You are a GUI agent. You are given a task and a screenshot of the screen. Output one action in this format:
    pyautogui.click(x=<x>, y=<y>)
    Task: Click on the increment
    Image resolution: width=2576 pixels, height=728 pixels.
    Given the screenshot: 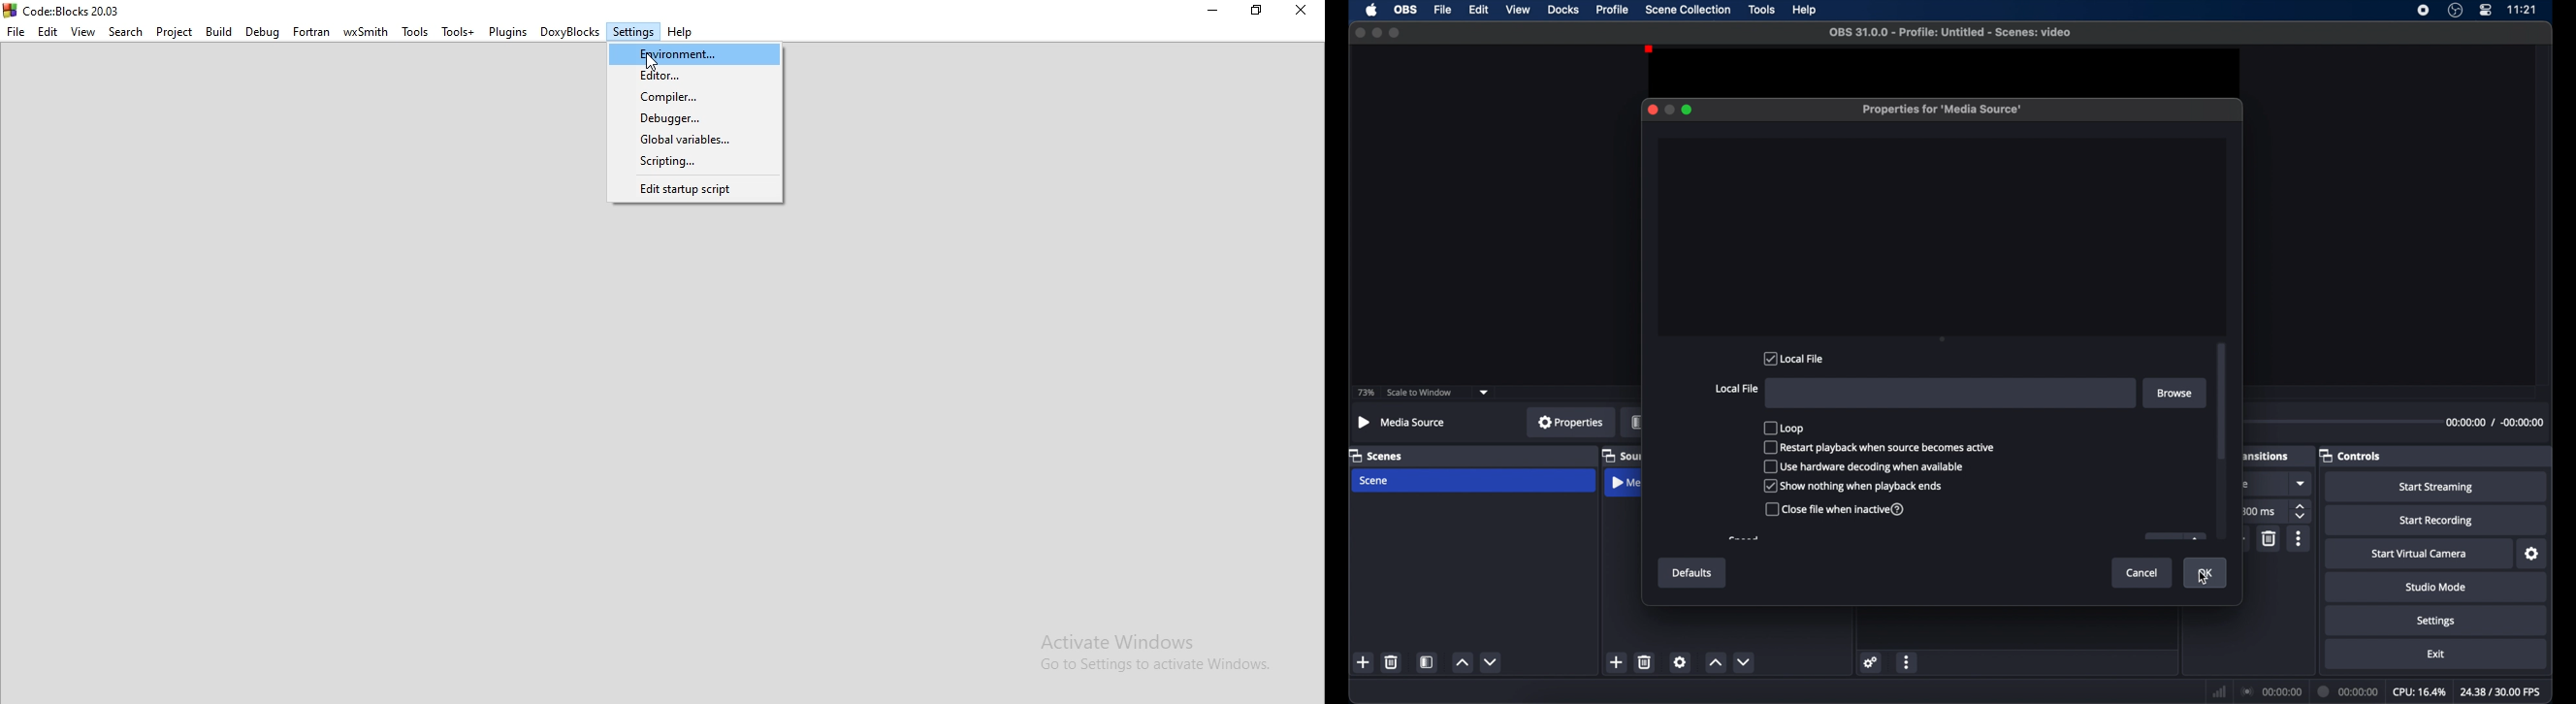 What is the action you would take?
    pyautogui.click(x=1715, y=663)
    